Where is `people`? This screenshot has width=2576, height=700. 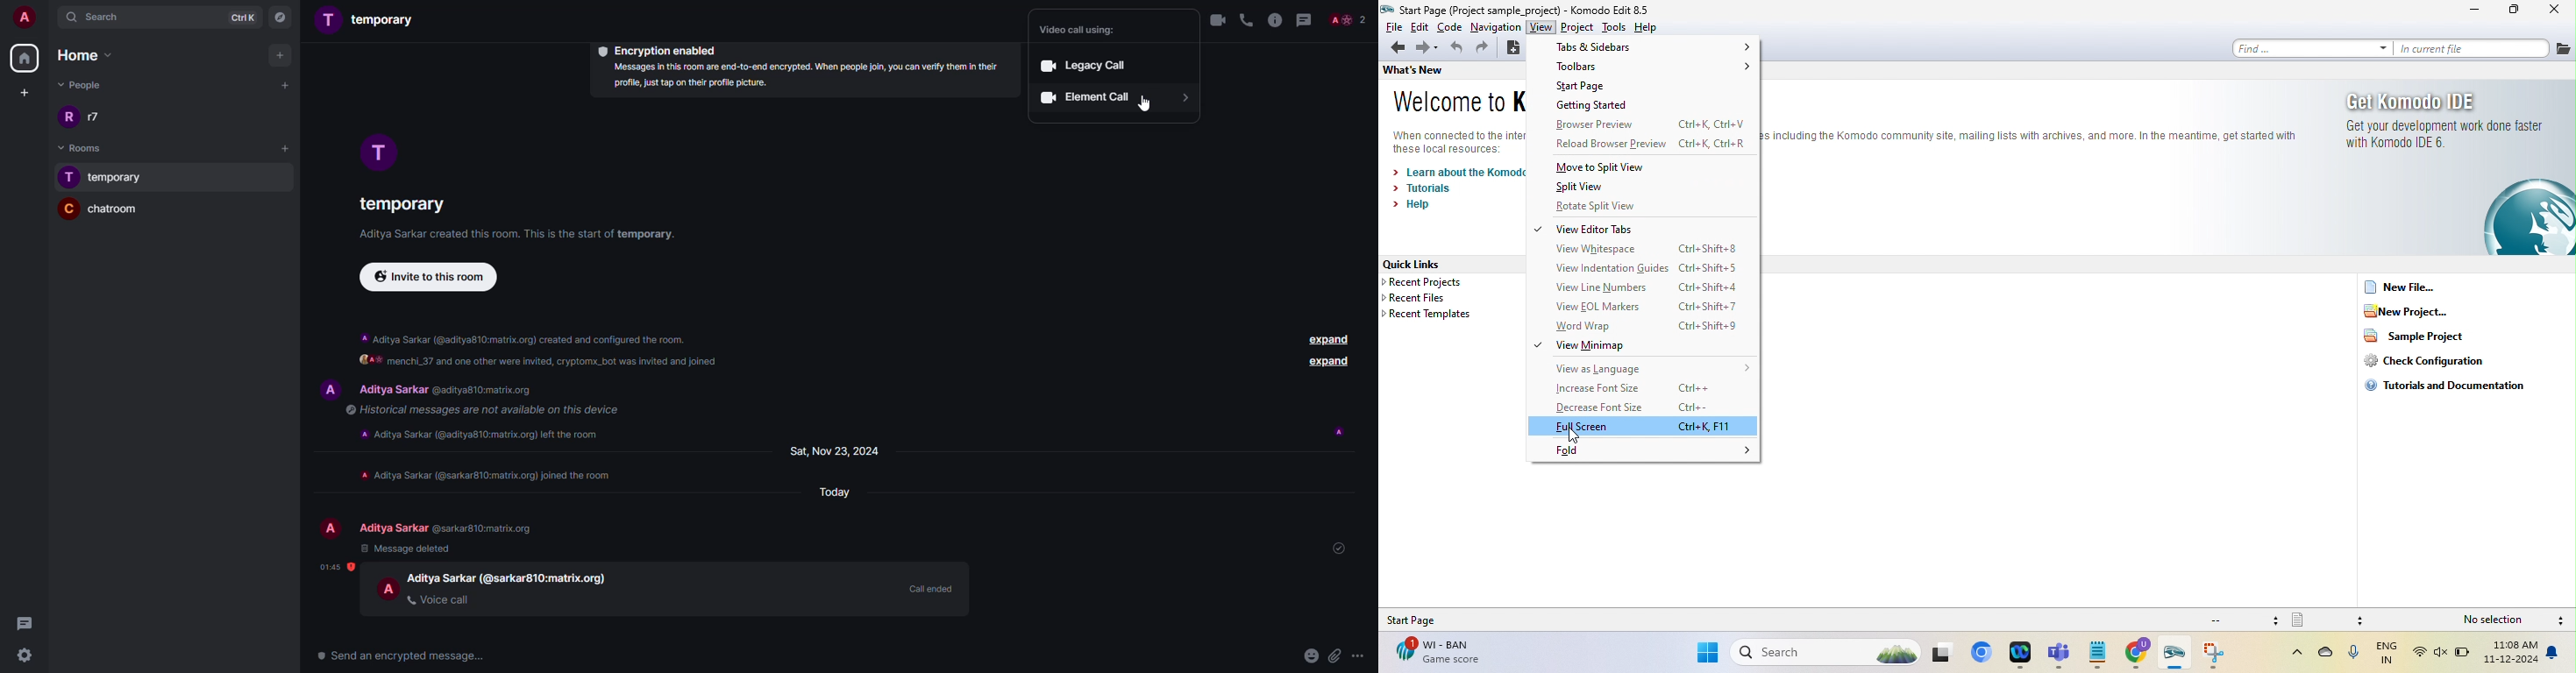
people is located at coordinates (391, 390).